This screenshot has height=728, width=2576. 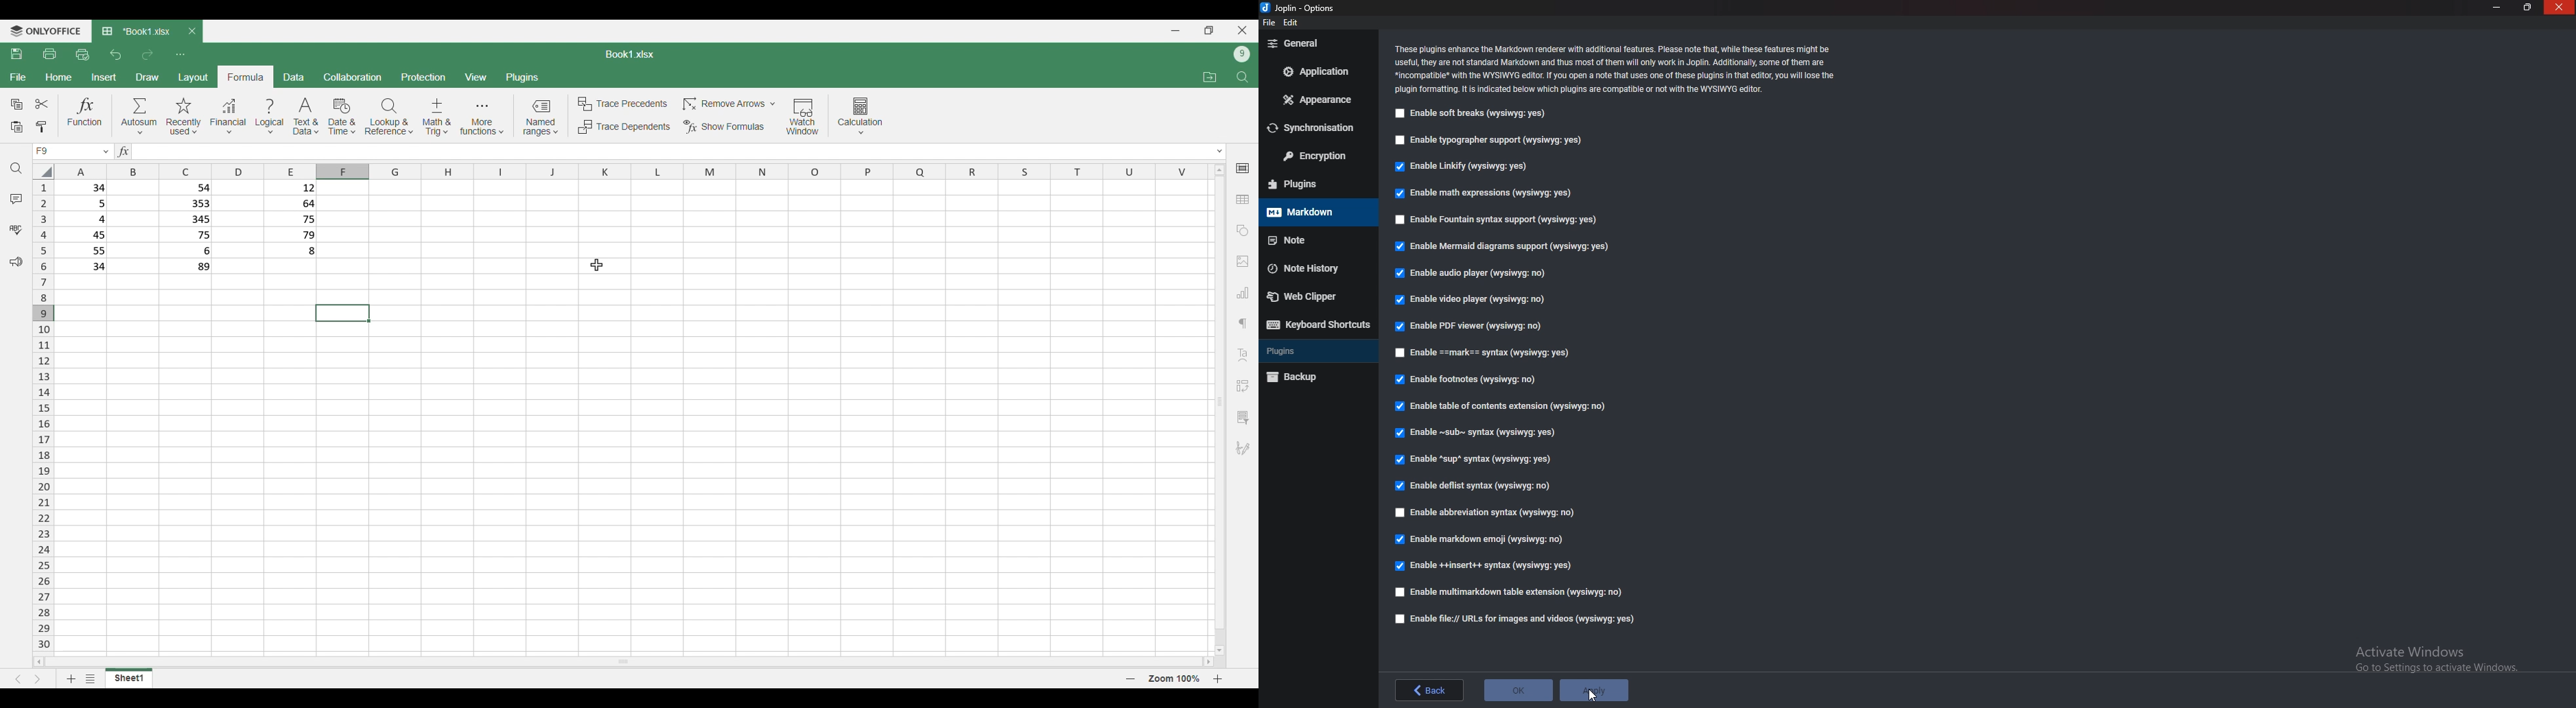 What do you see at coordinates (1315, 43) in the screenshot?
I see `General` at bounding box center [1315, 43].